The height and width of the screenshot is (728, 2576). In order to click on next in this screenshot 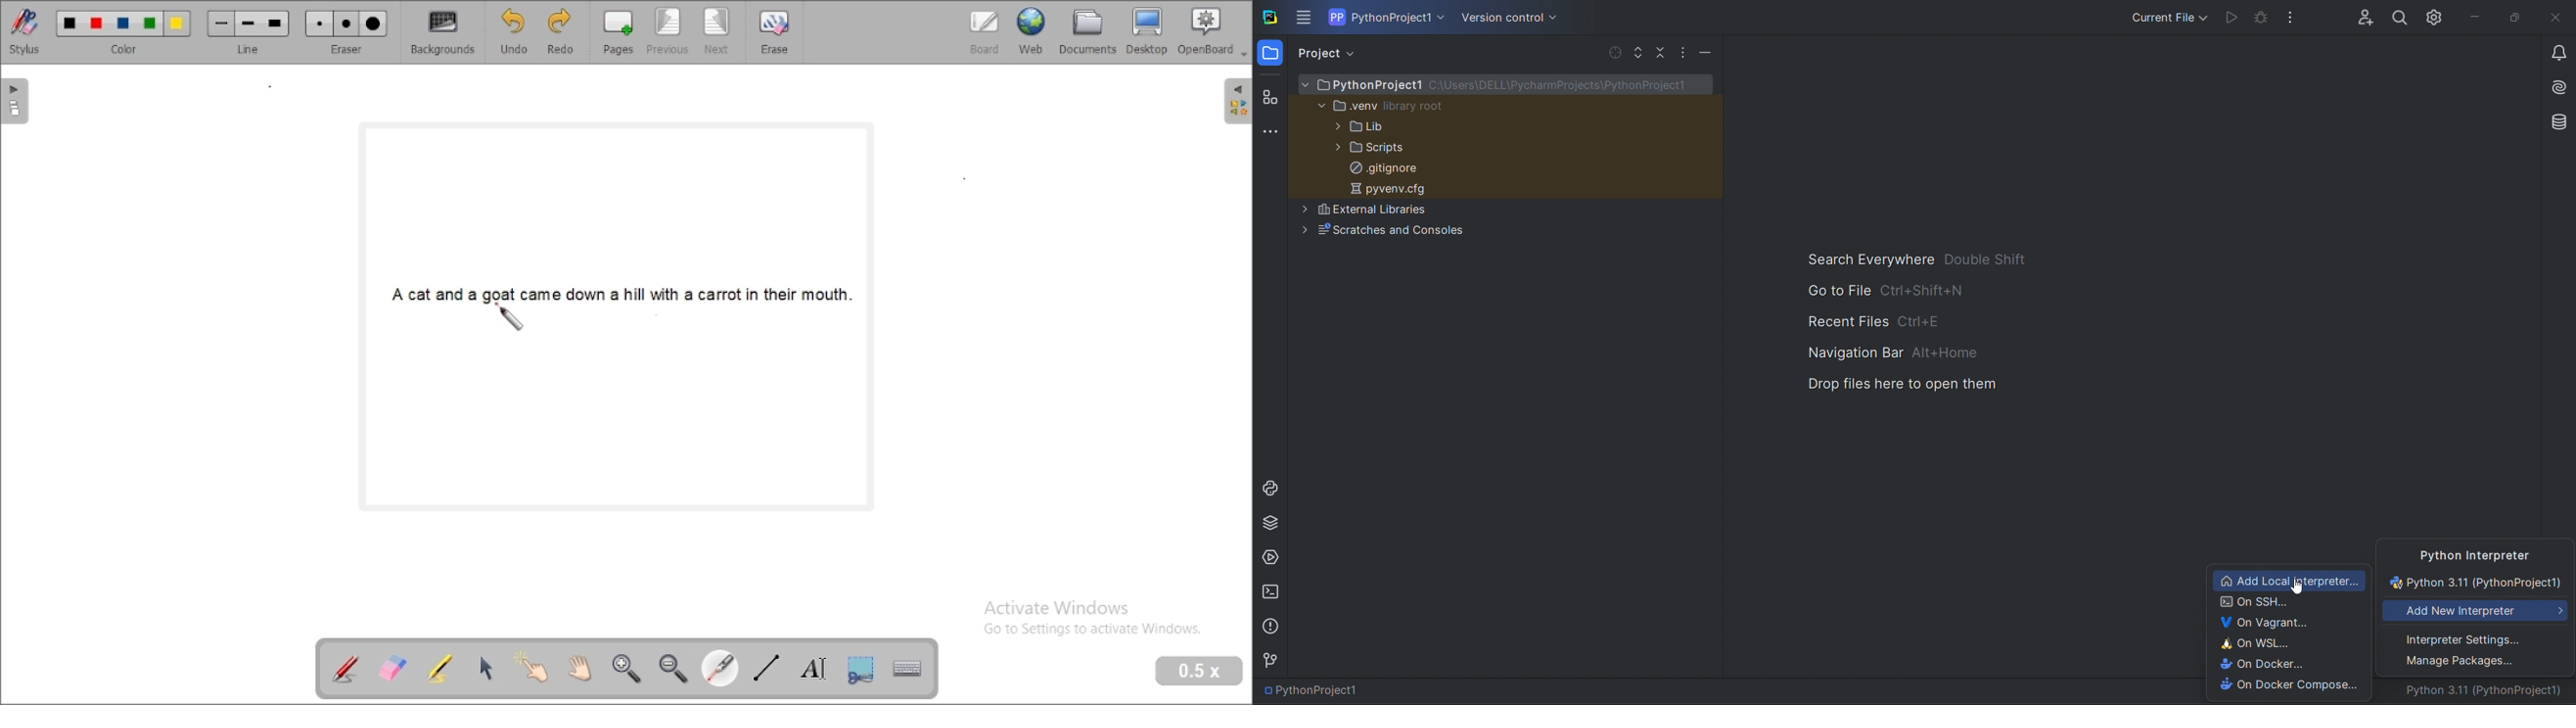, I will do `click(718, 32)`.